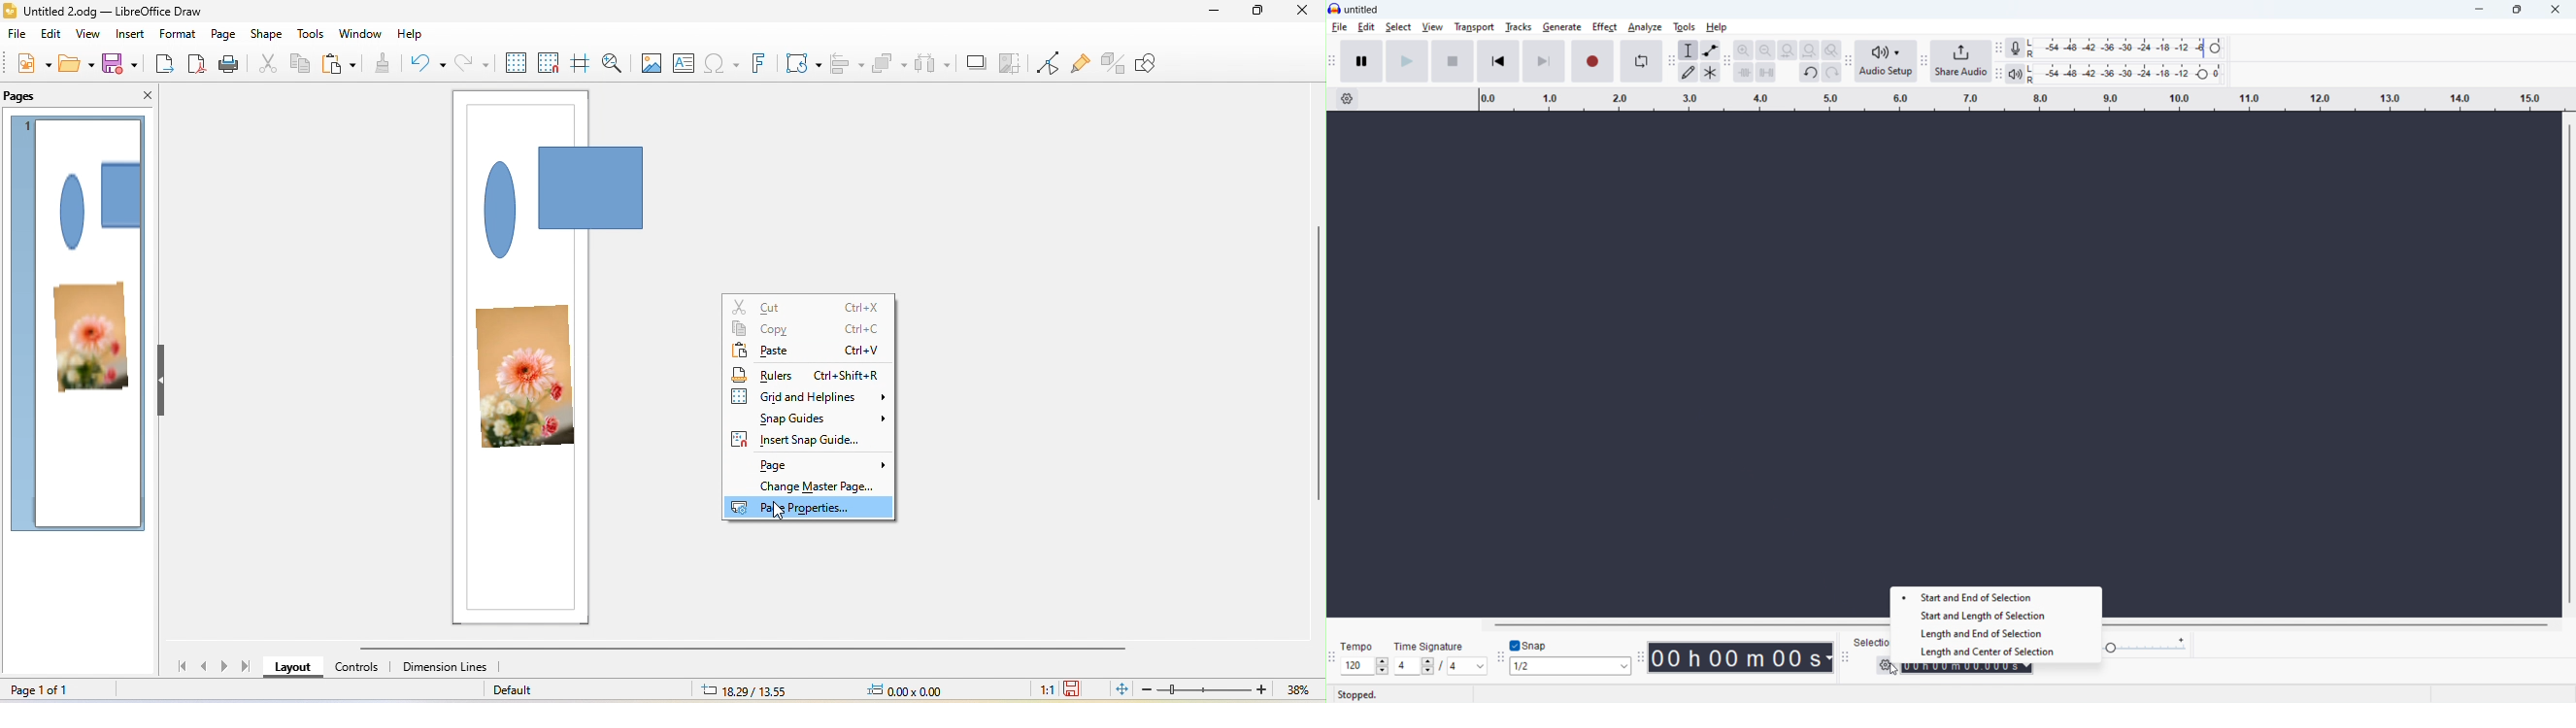  I want to click on toggle extrusion, so click(1113, 62).